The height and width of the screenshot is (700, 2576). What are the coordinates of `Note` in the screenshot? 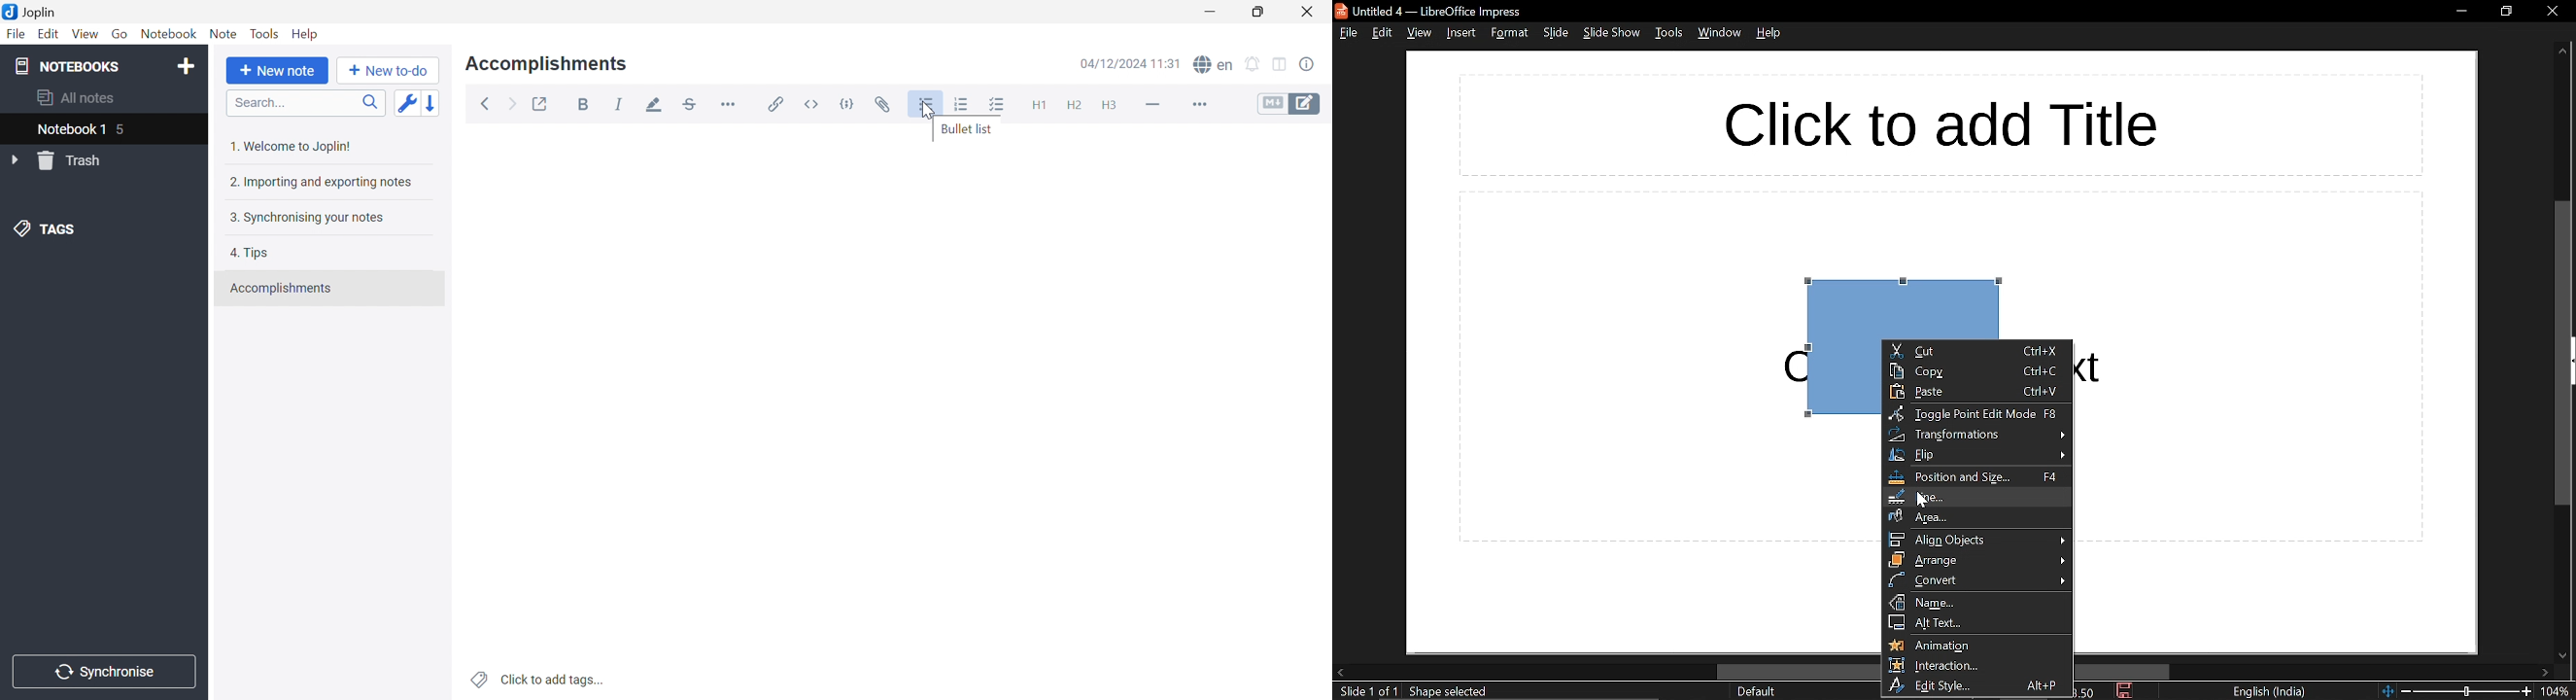 It's located at (223, 35).